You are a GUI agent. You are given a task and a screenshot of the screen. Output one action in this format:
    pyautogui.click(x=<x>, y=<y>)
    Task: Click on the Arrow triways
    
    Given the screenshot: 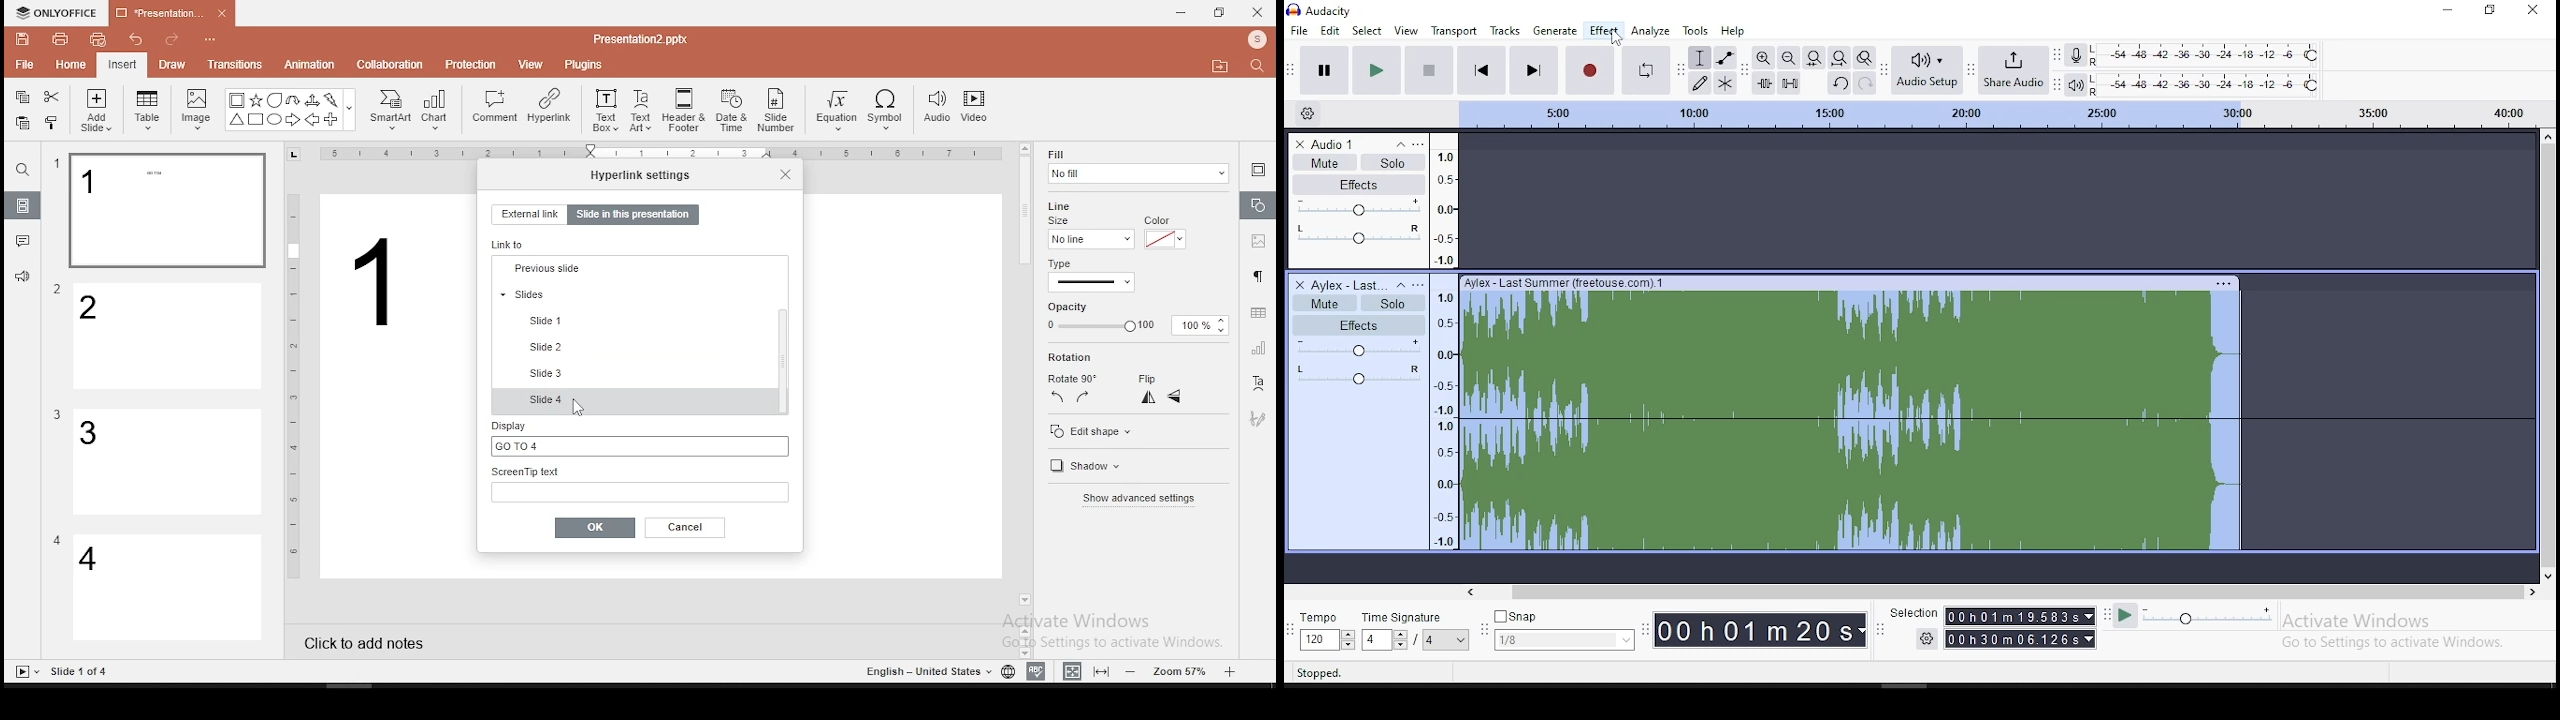 What is the action you would take?
    pyautogui.click(x=313, y=100)
    